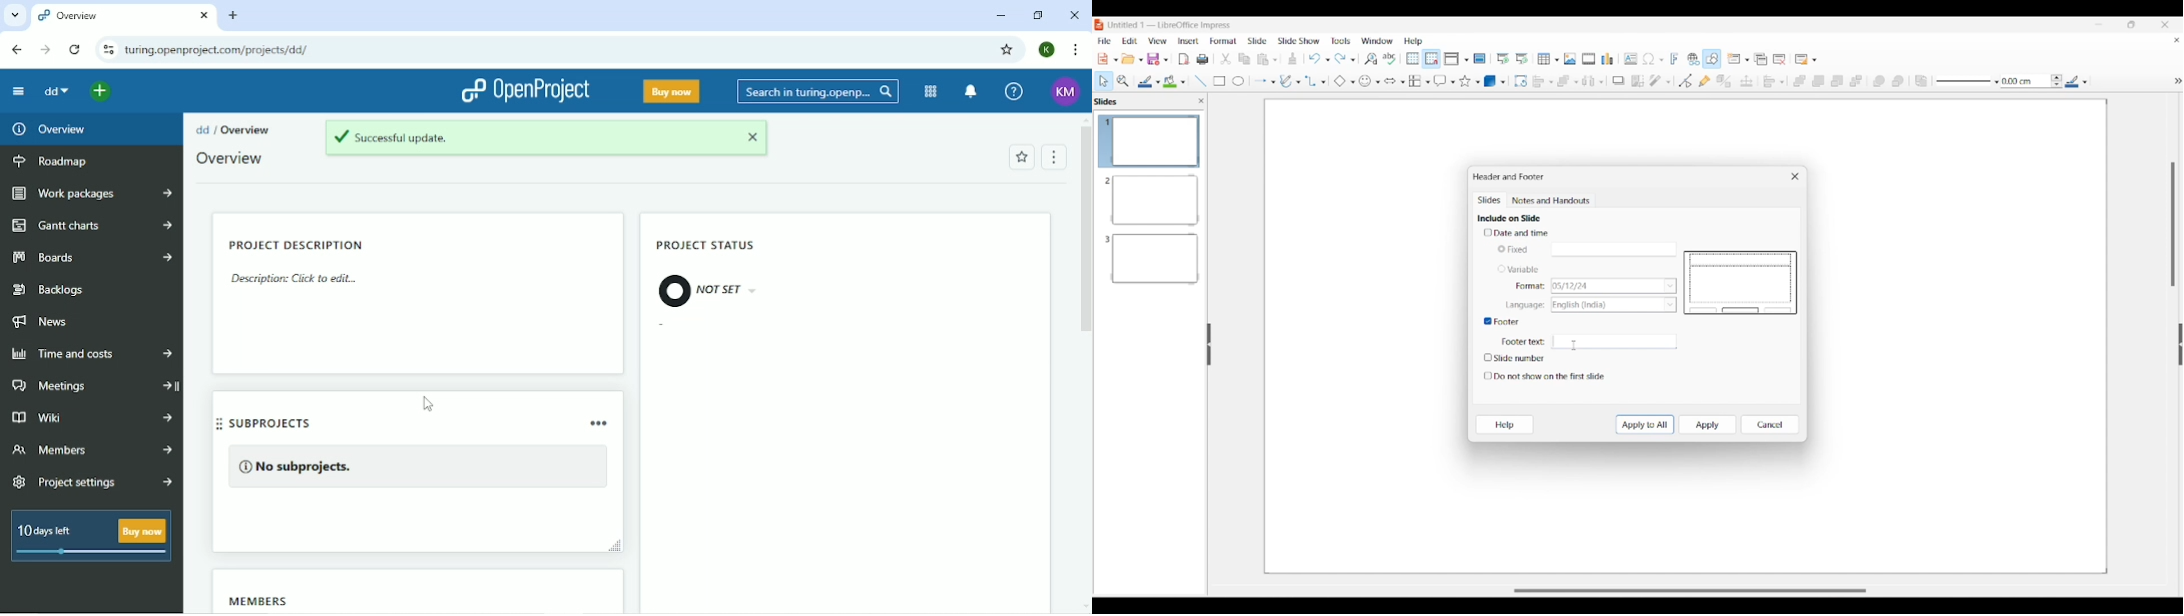  What do you see at coordinates (1686, 81) in the screenshot?
I see `Toggle point edit mode` at bounding box center [1686, 81].